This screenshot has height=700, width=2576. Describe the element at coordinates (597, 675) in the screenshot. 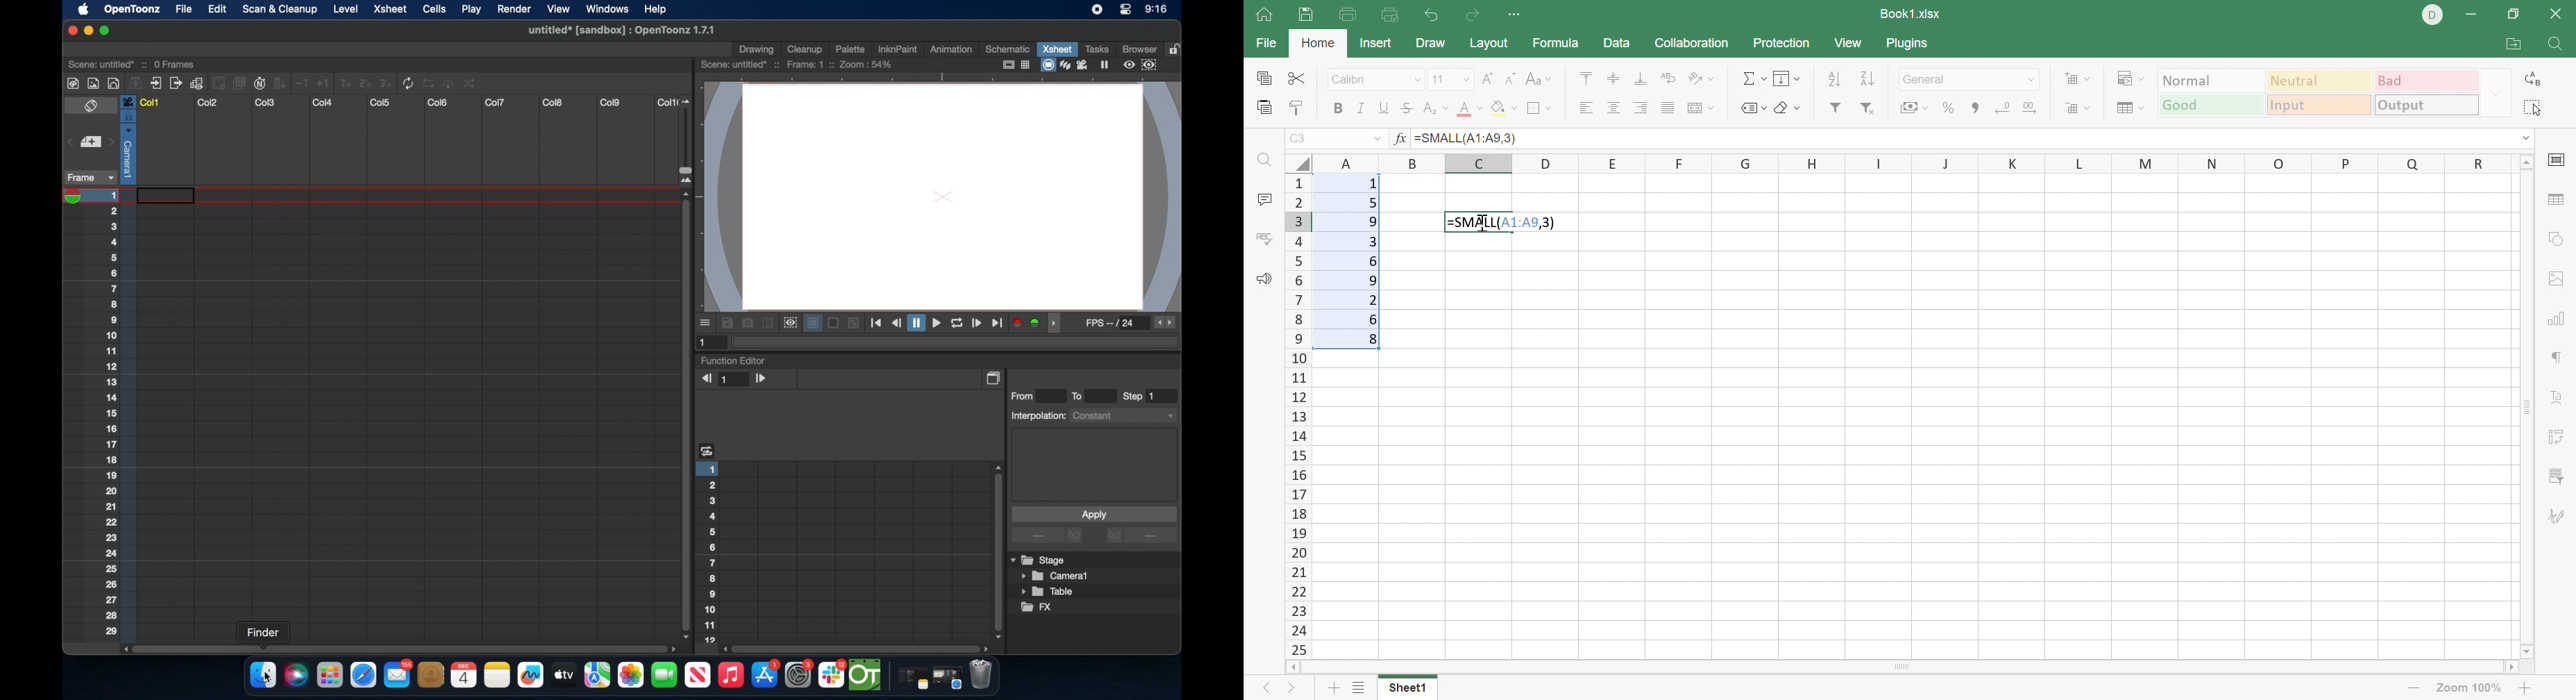

I see `imaps` at that location.